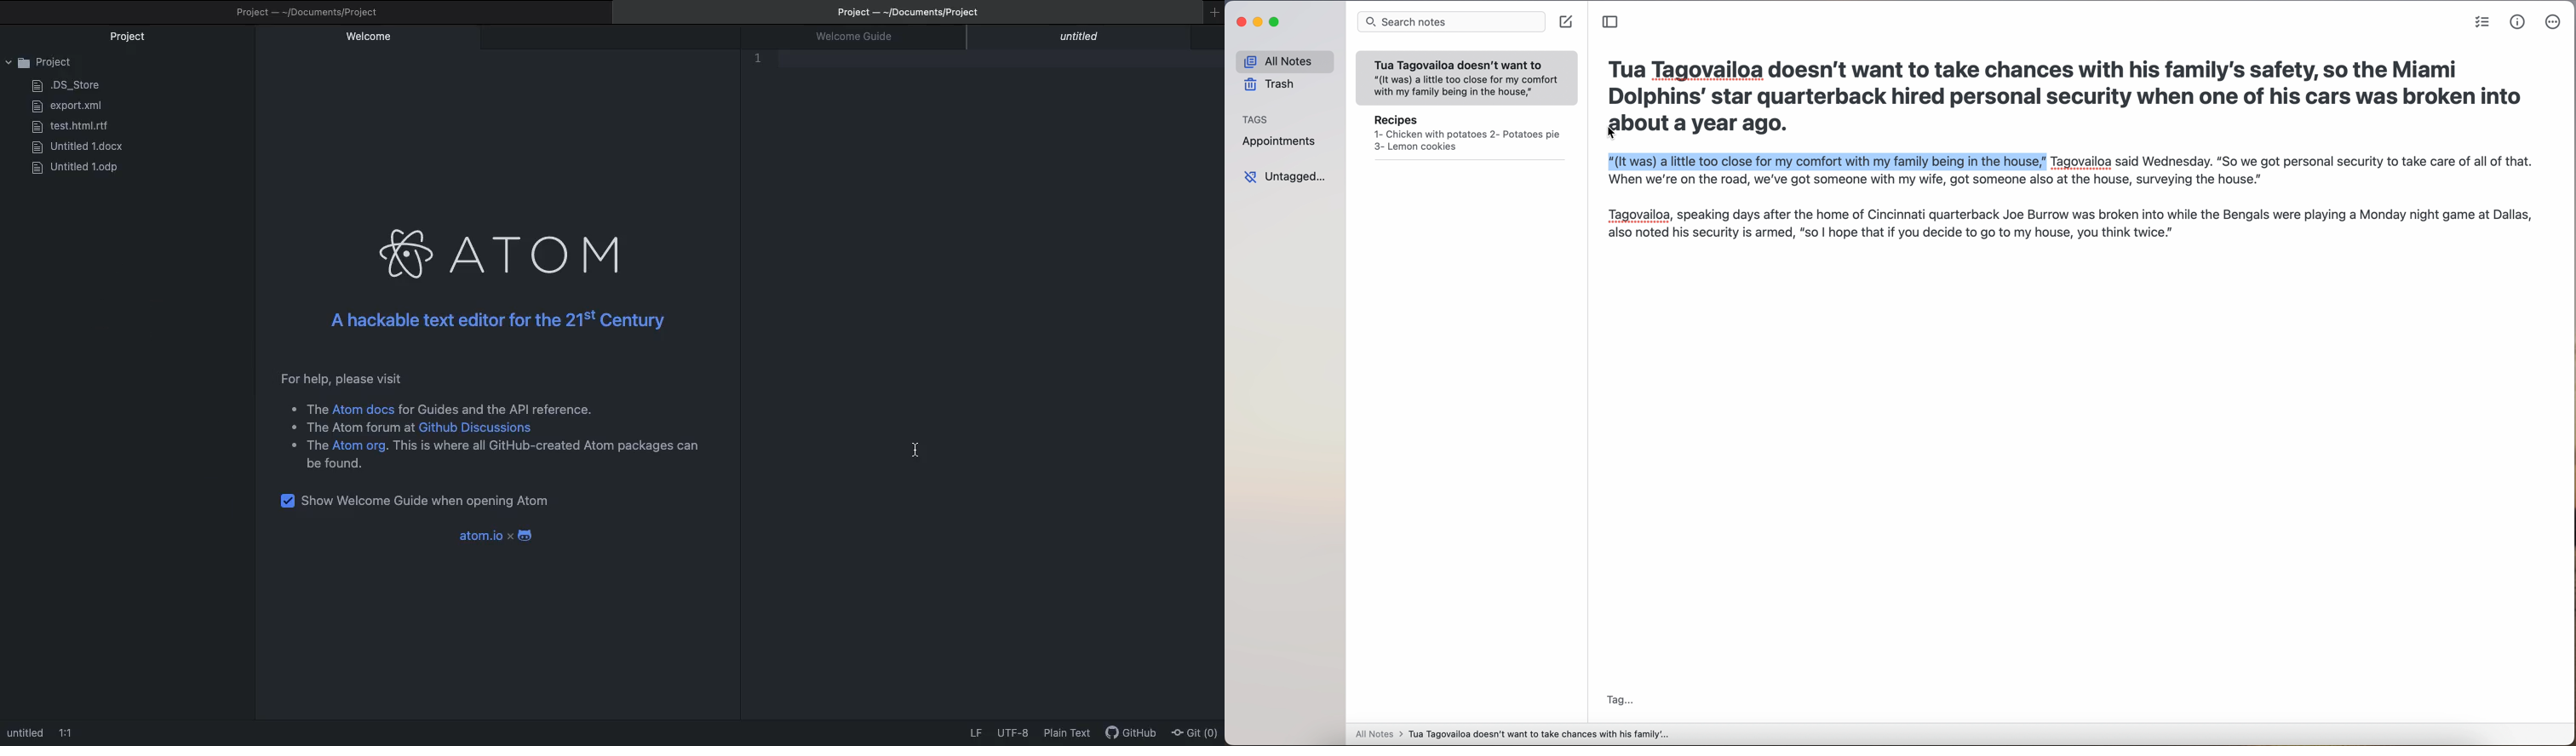 This screenshot has height=756, width=2576. I want to click on cursor, so click(1613, 133).